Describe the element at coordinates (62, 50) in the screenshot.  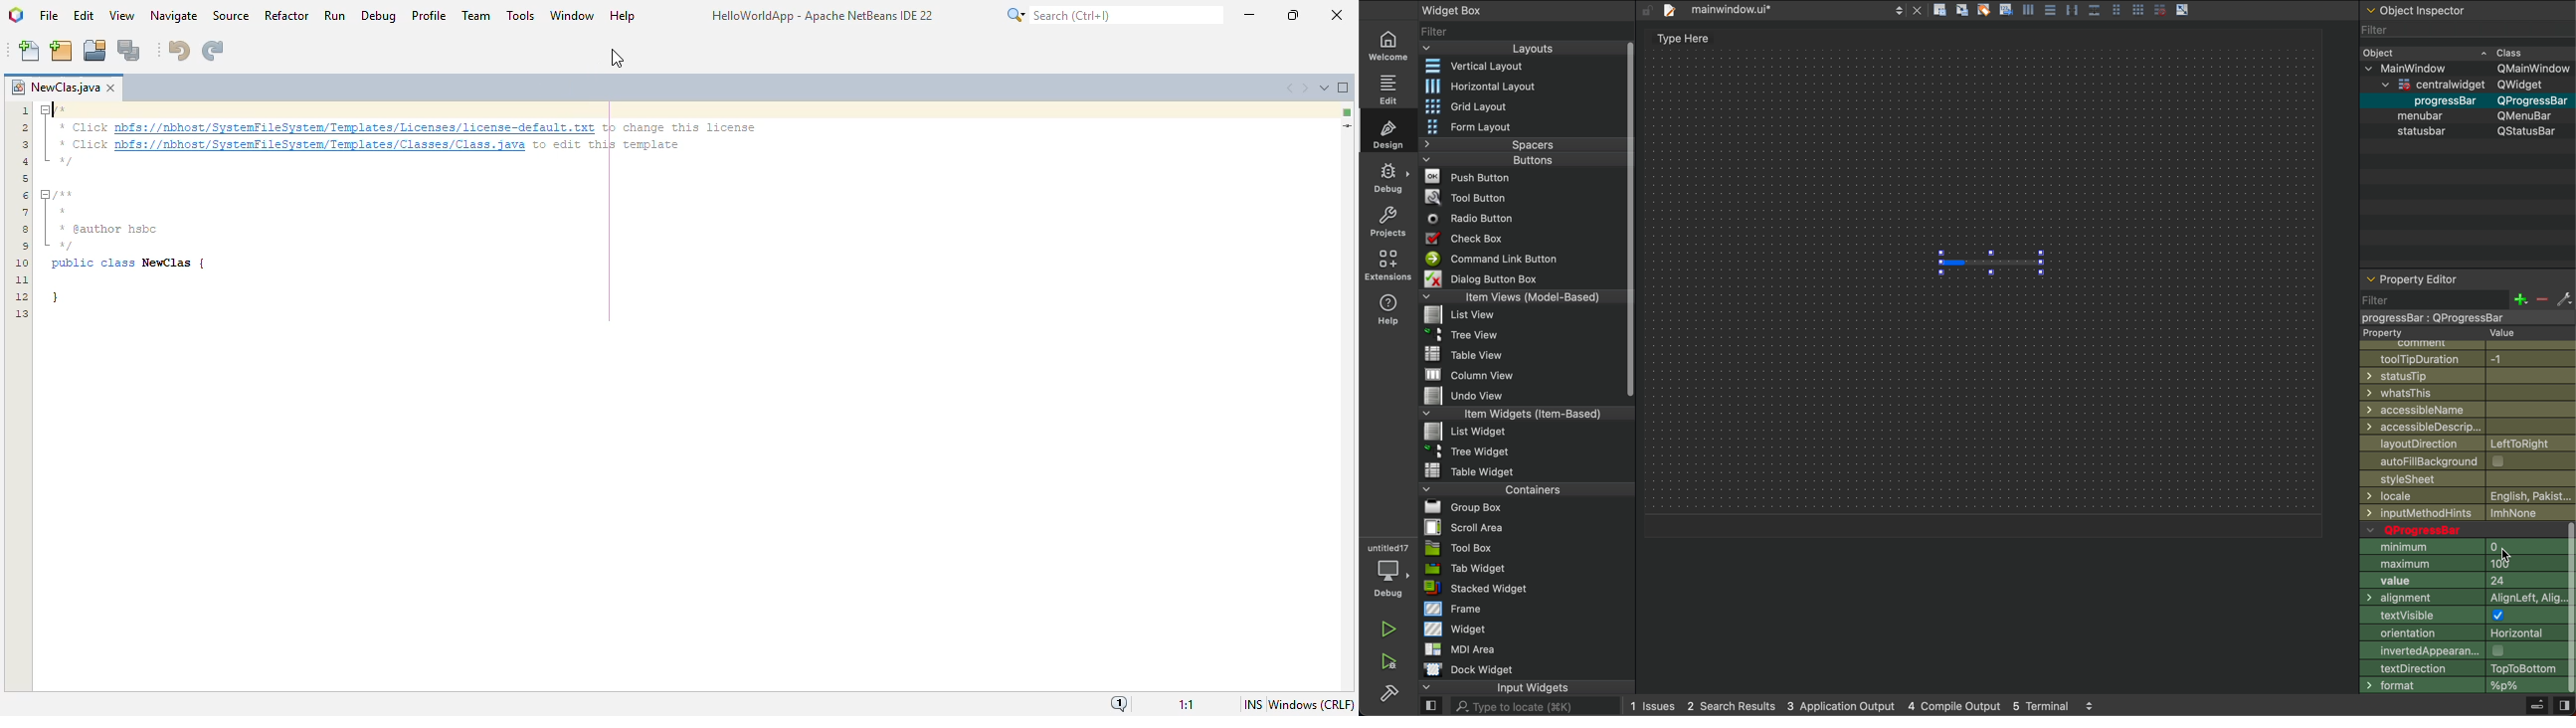
I see `new project` at that location.